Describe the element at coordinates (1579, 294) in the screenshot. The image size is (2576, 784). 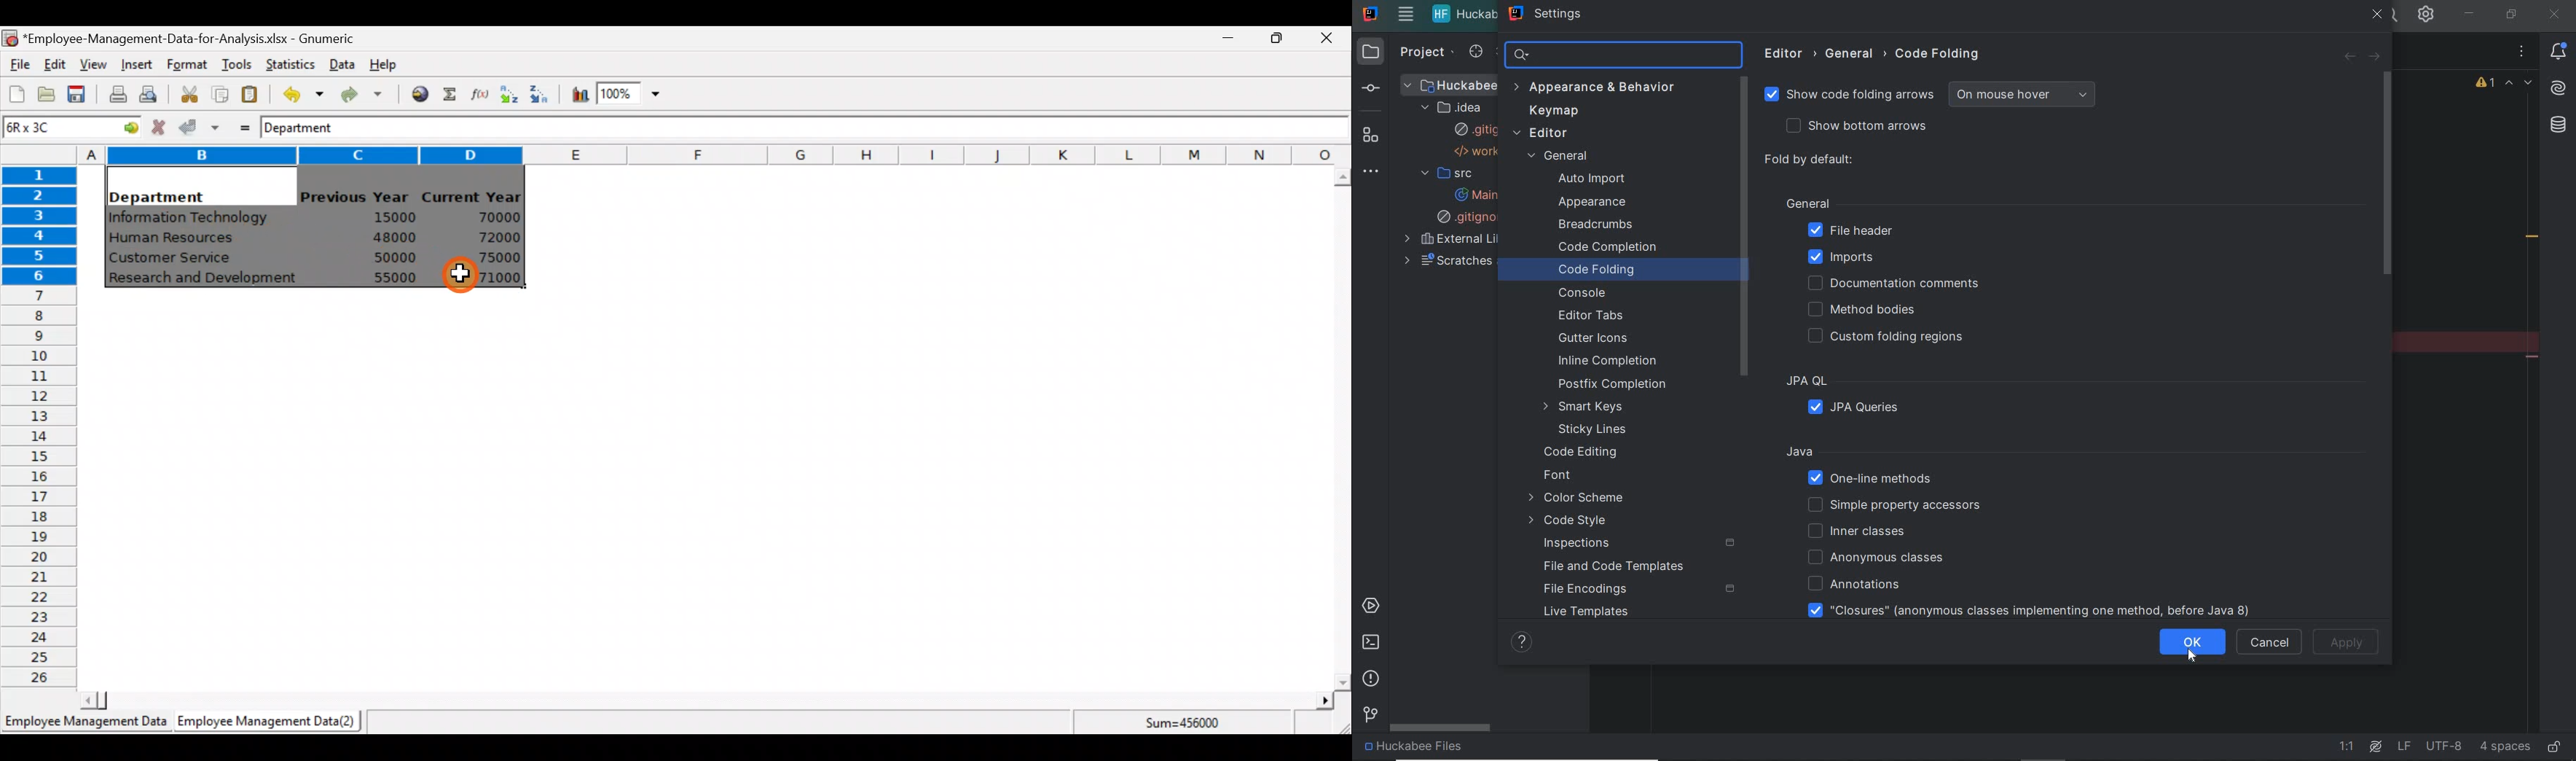
I see `console` at that location.